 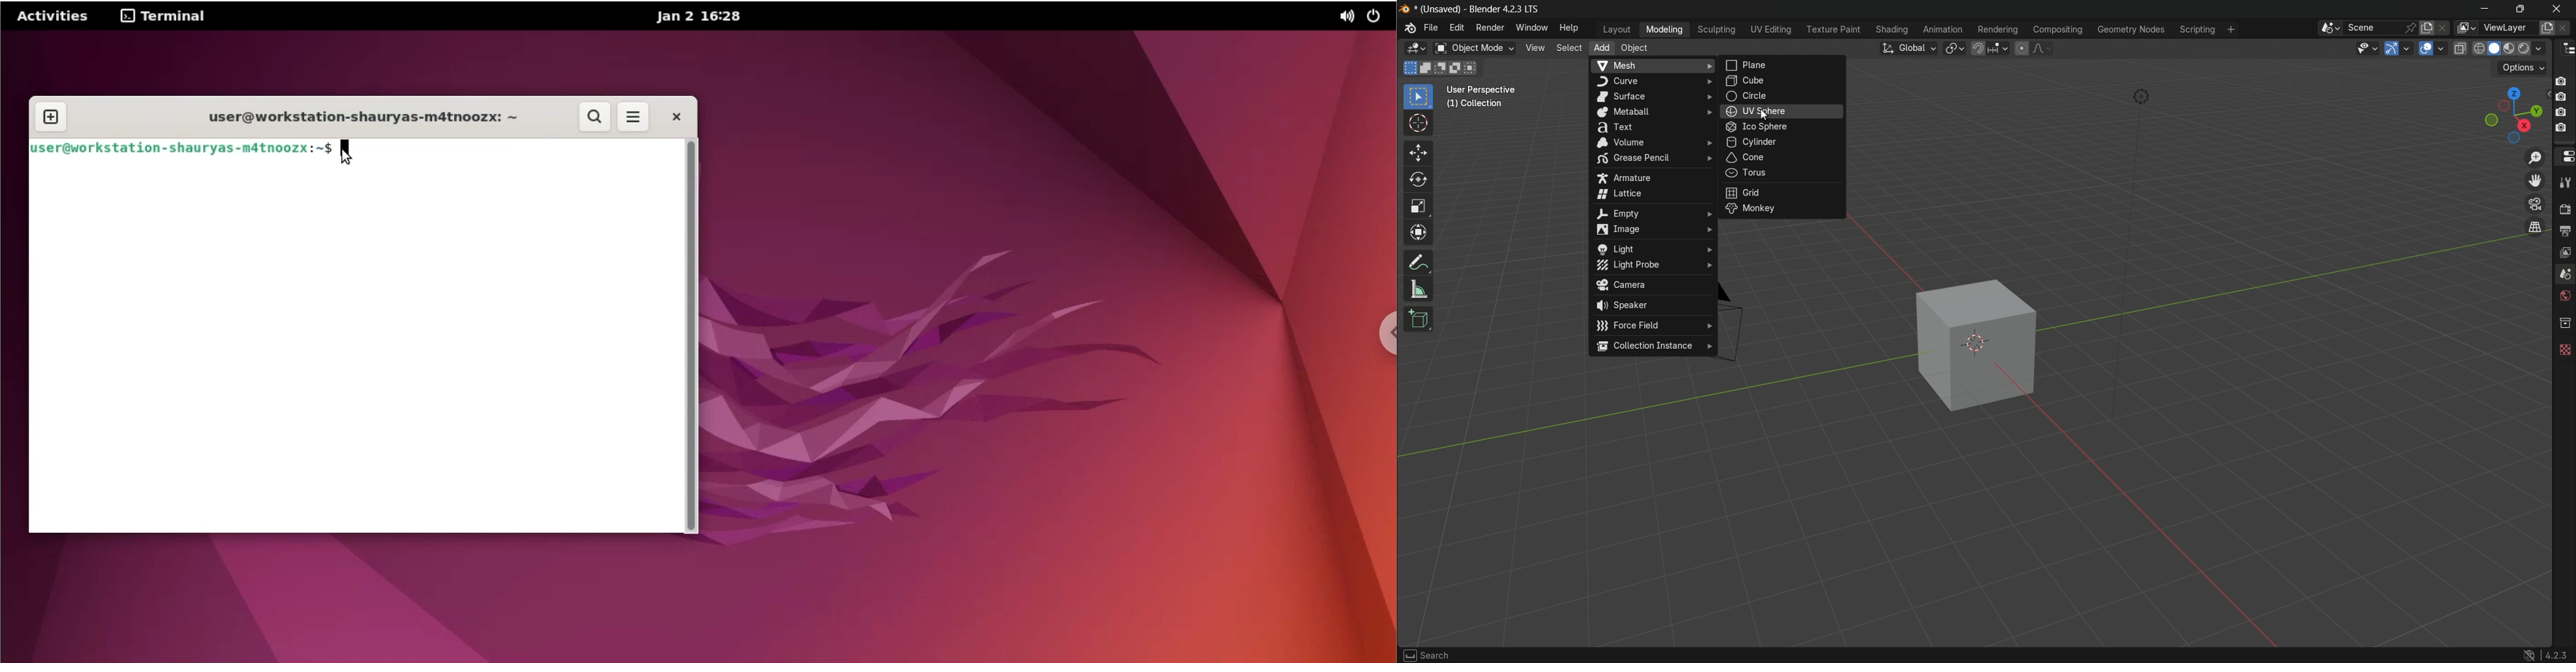 What do you see at coordinates (2479, 48) in the screenshot?
I see `wireframe display` at bounding box center [2479, 48].